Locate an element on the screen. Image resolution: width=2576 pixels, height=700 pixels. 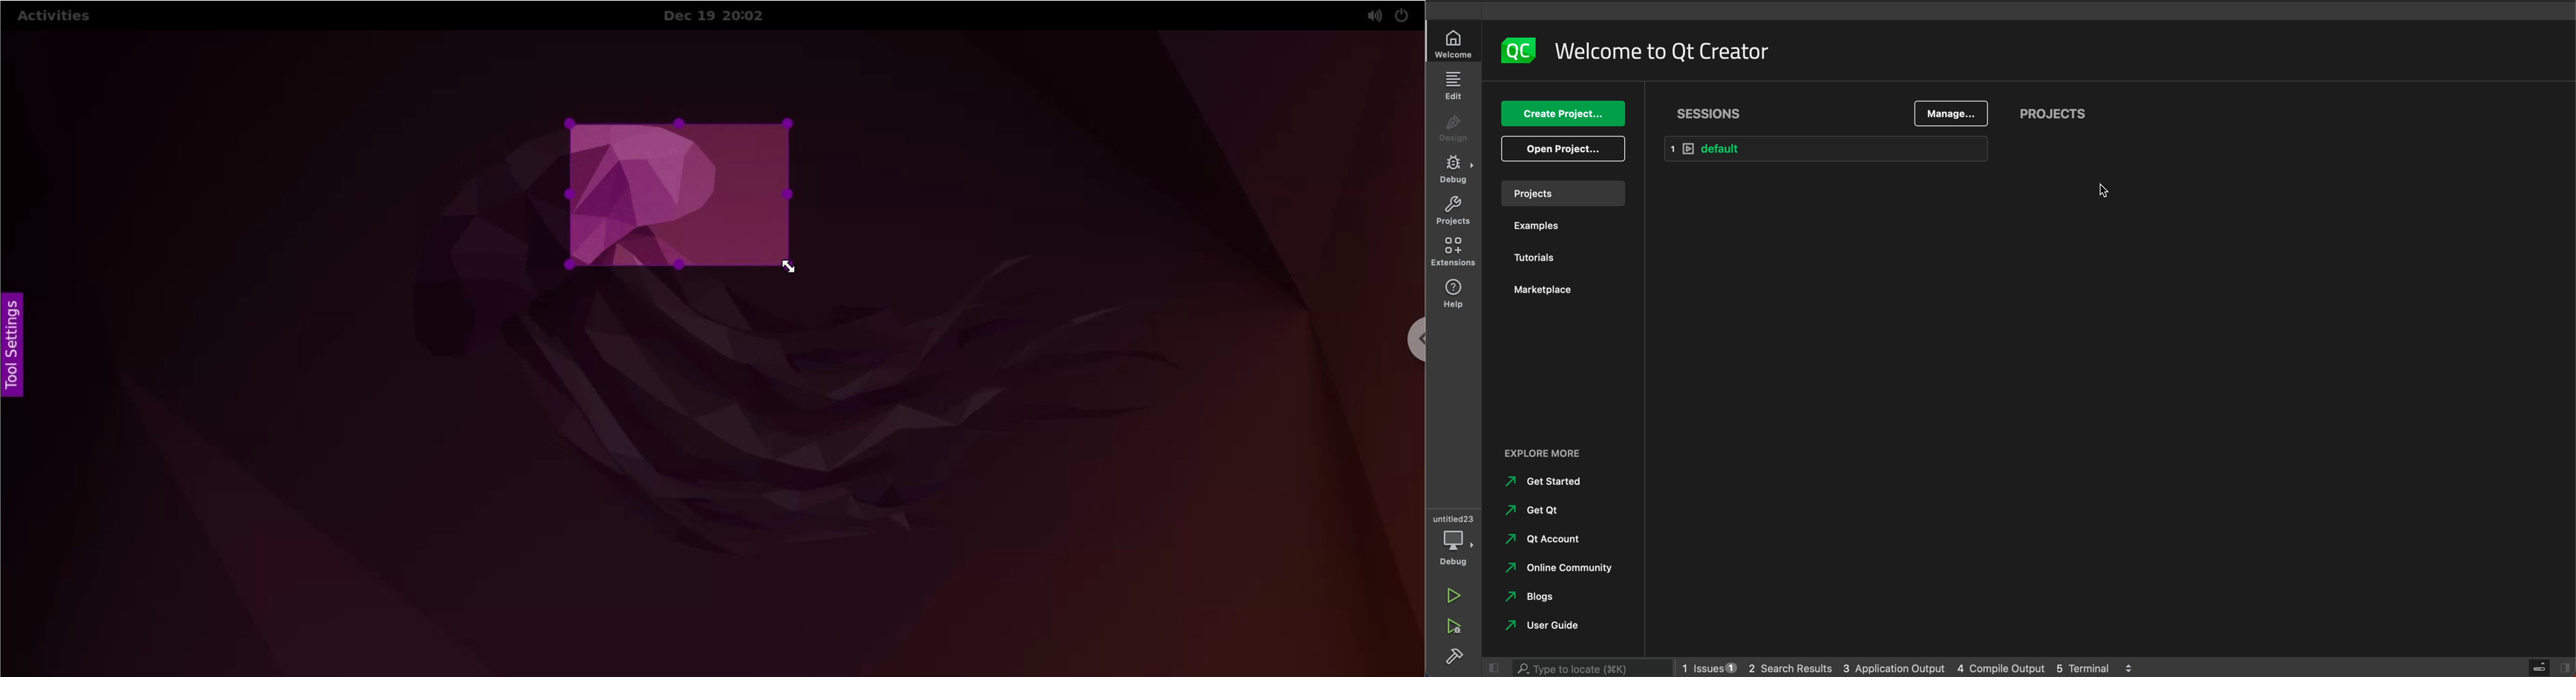
qt account is located at coordinates (1556, 541).